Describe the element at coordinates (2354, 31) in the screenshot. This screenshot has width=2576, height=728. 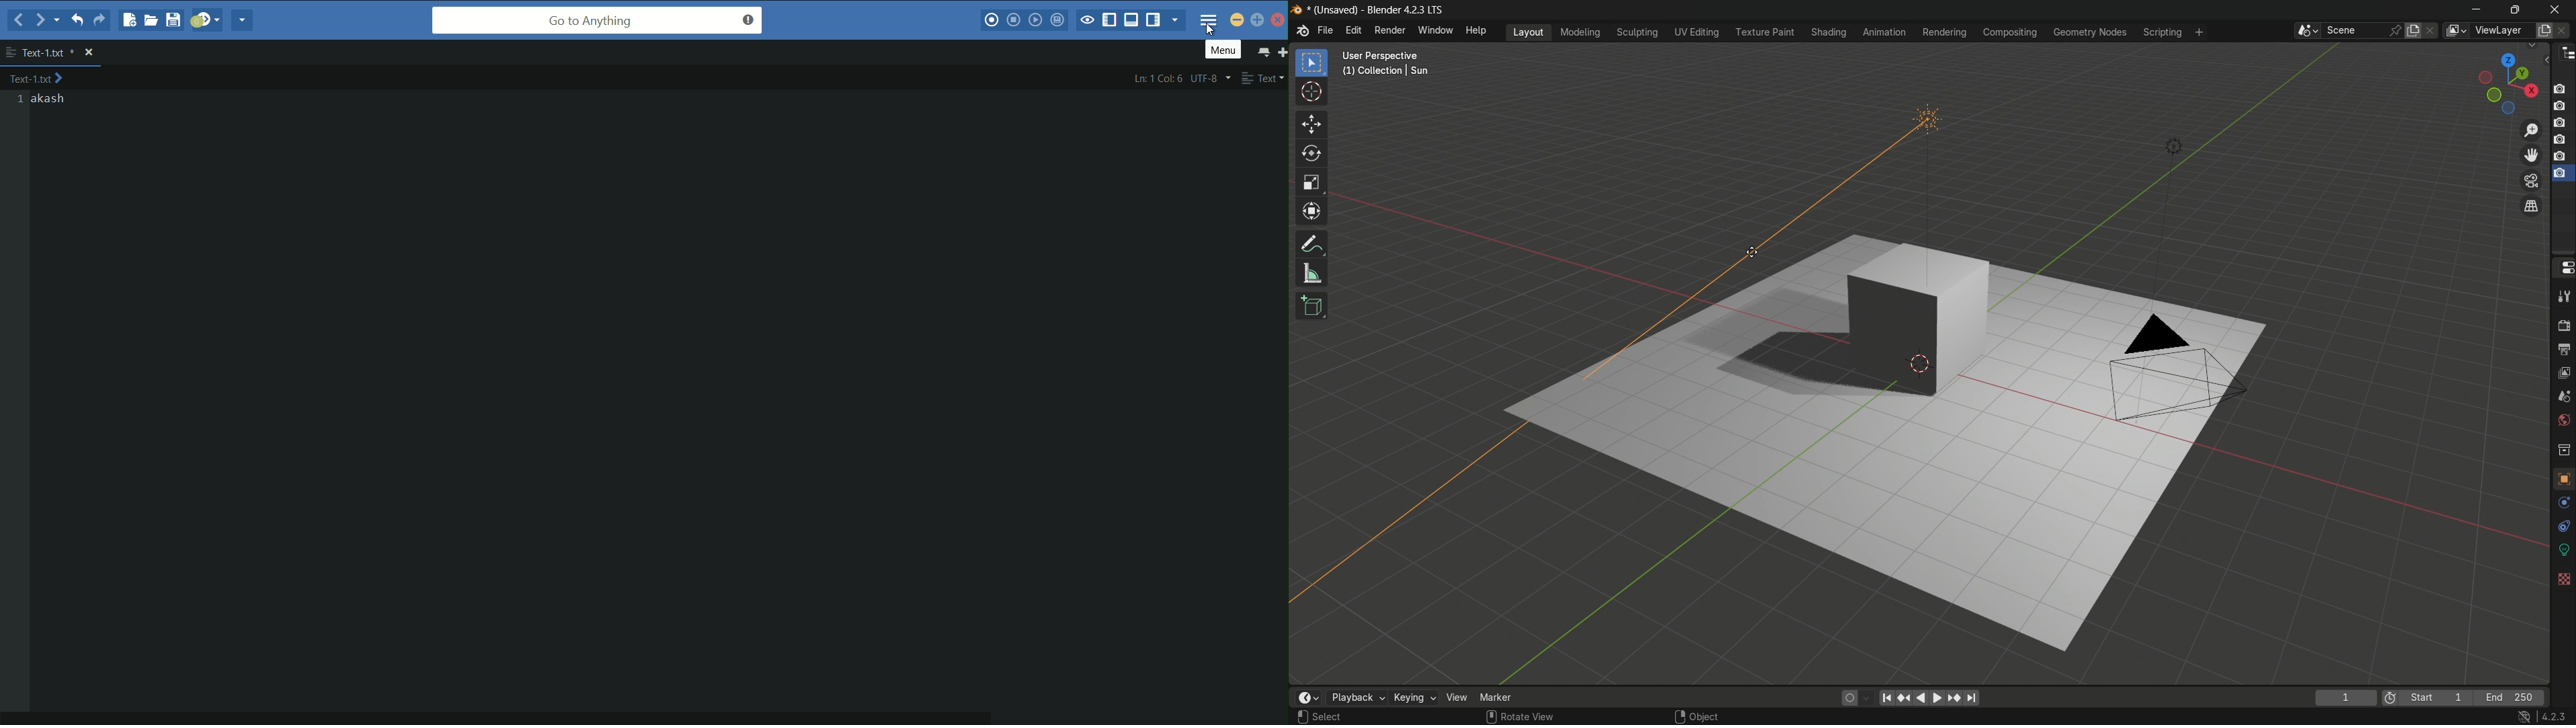
I see `scene name` at that location.